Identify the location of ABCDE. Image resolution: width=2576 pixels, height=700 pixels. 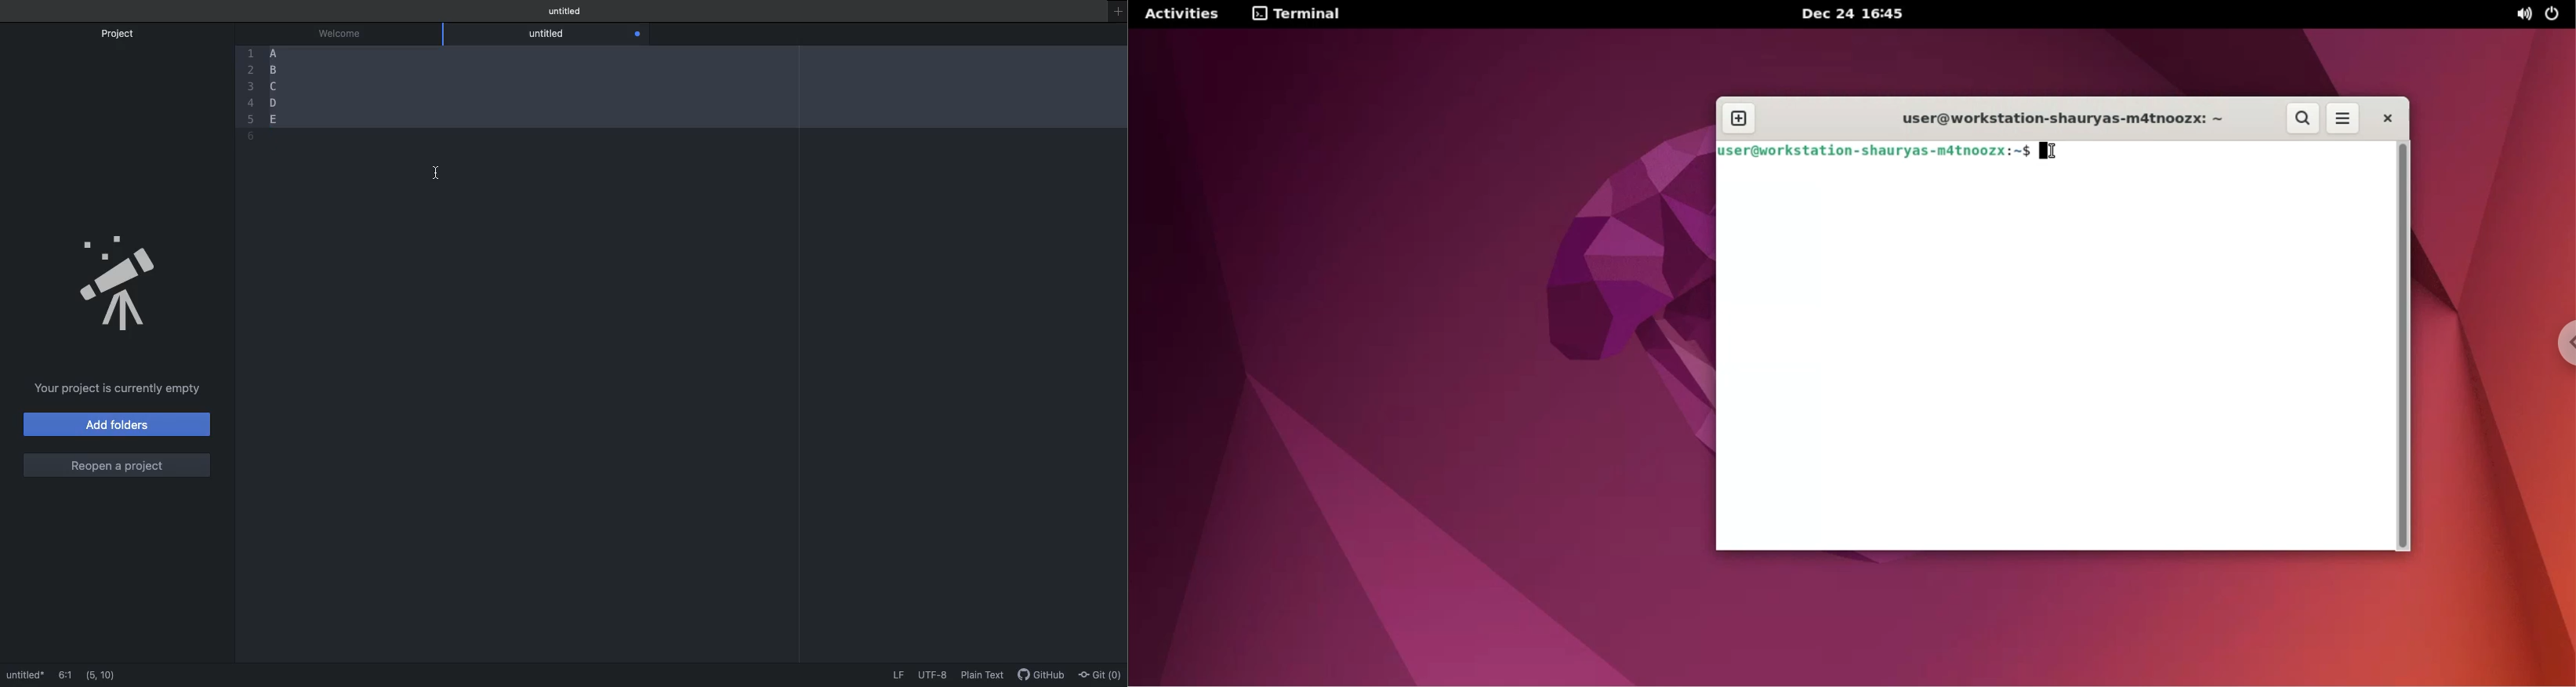
(274, 82).